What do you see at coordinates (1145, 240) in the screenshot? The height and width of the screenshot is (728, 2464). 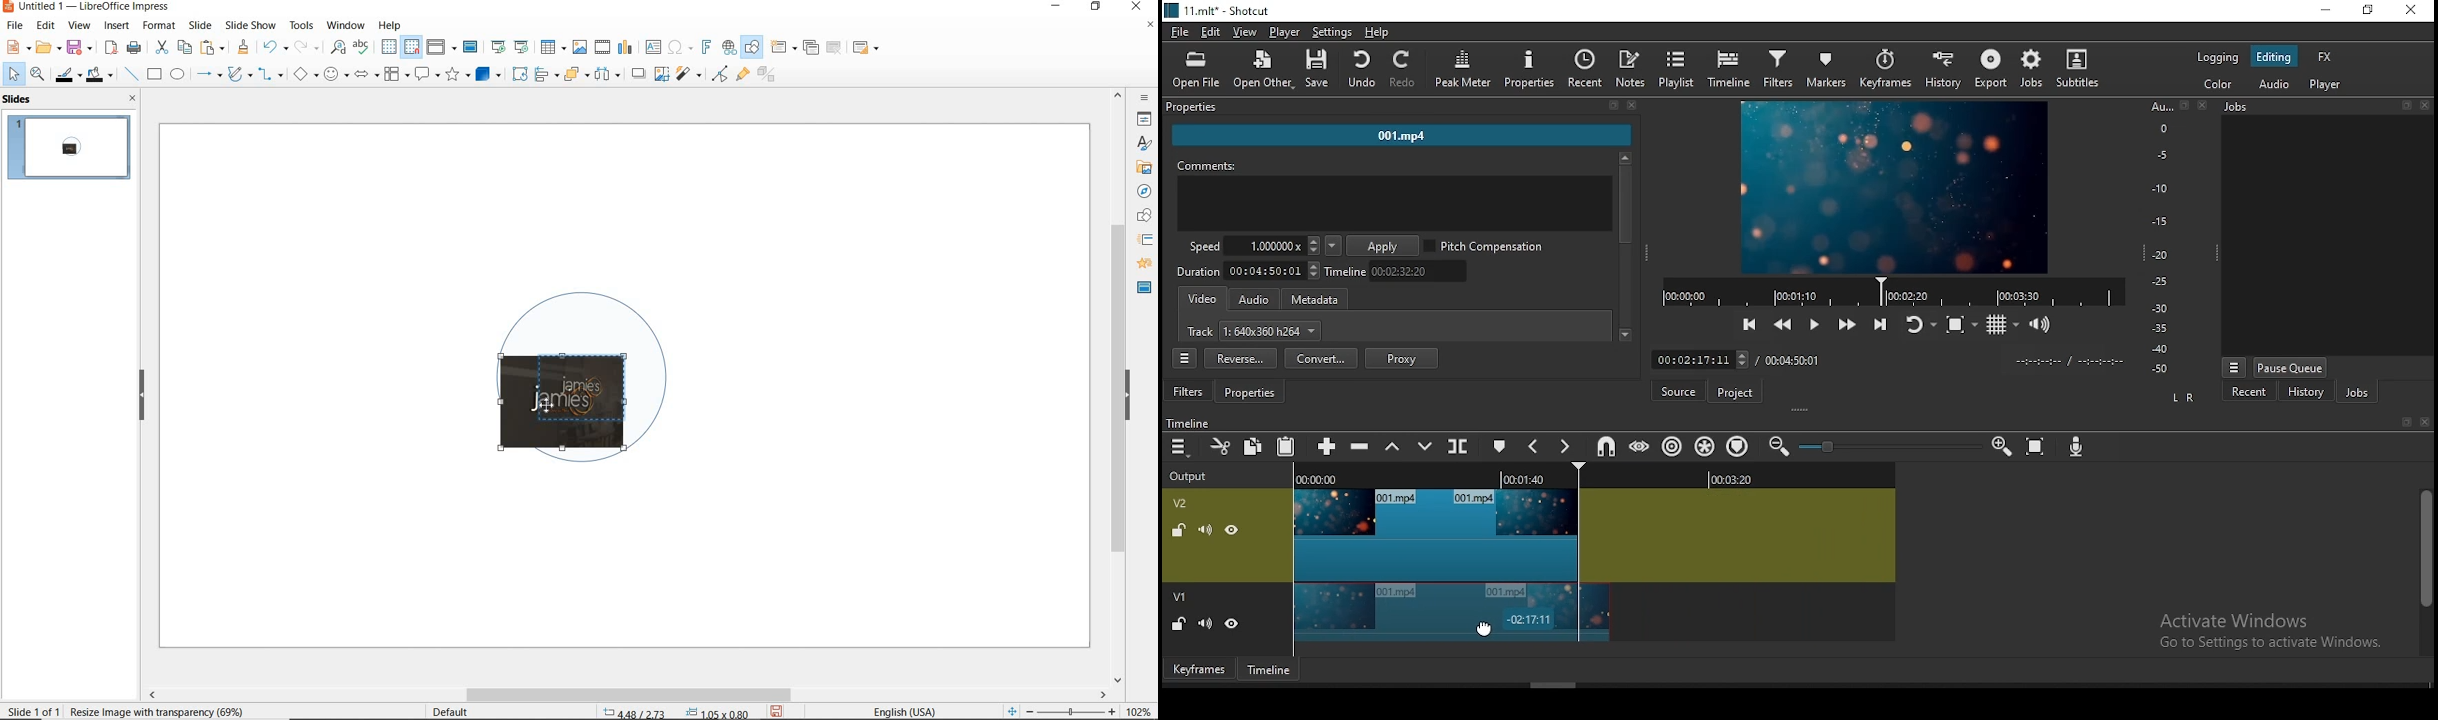 I see `slide transition` at bounding box center [1145, 240].